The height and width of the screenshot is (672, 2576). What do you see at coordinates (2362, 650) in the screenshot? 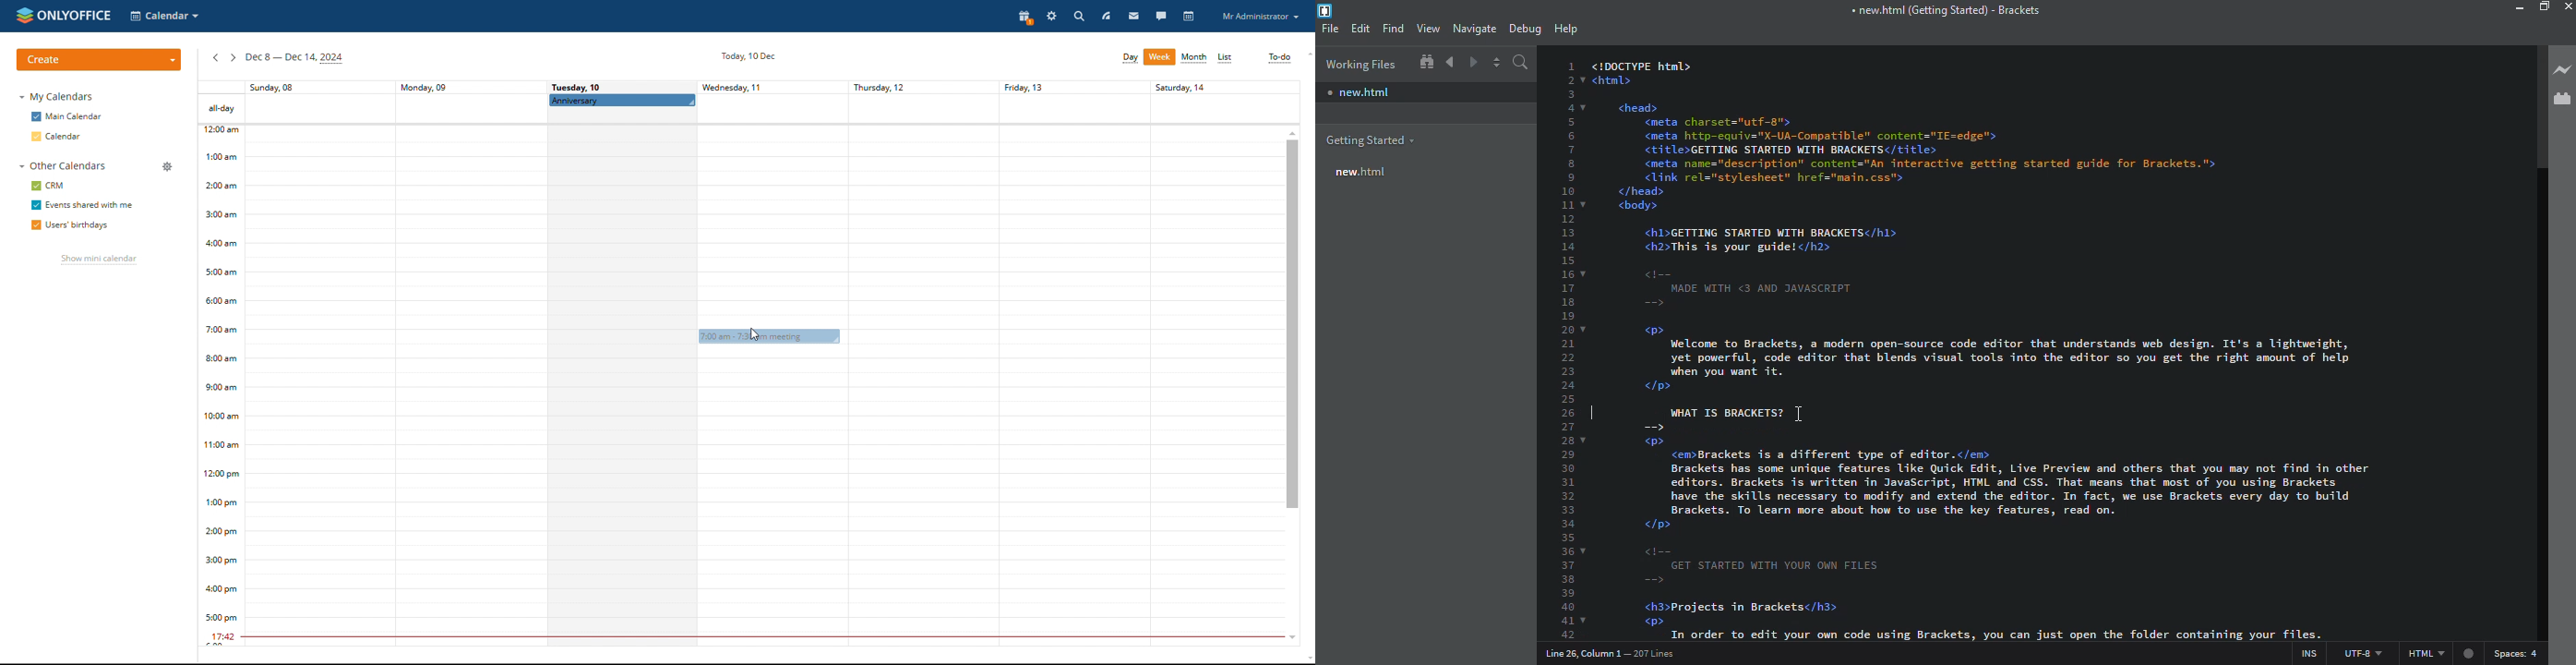
I see `utf 8` at bounding box center [2362, 650].